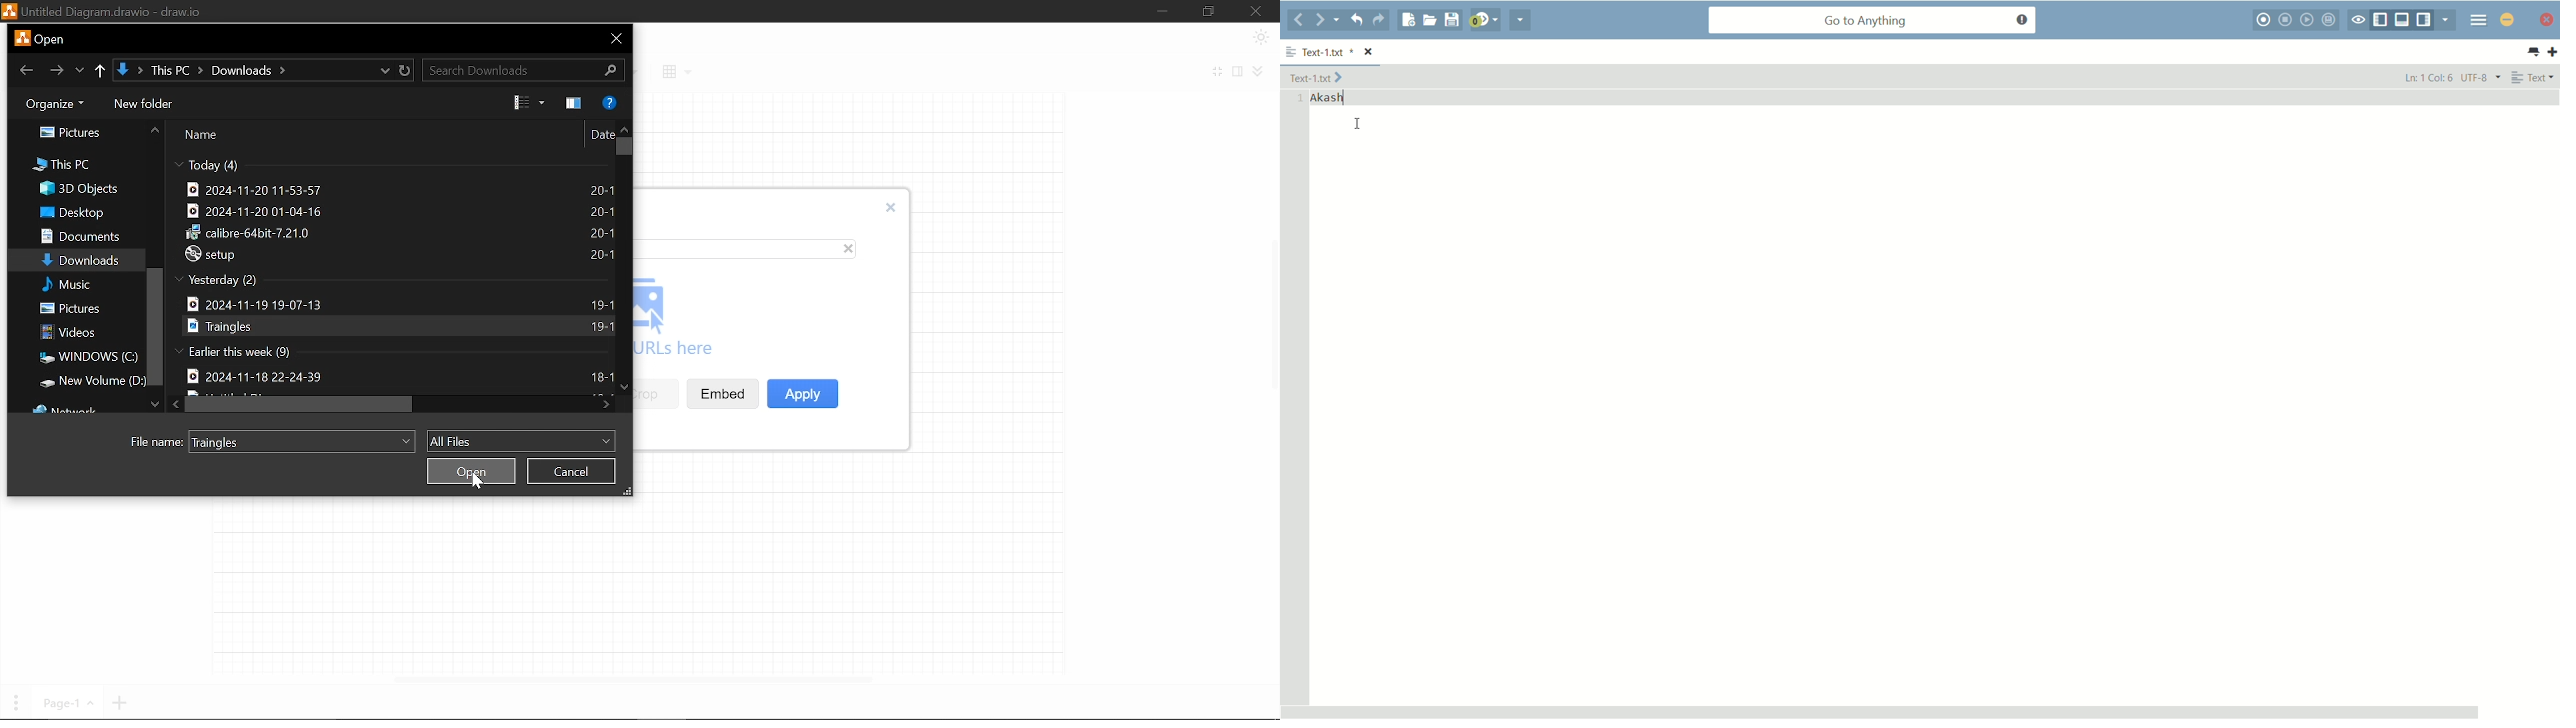  What do you see at coordinates (609, 103) in the screenshot?
I see `Help` at bounding box center [609, 103].